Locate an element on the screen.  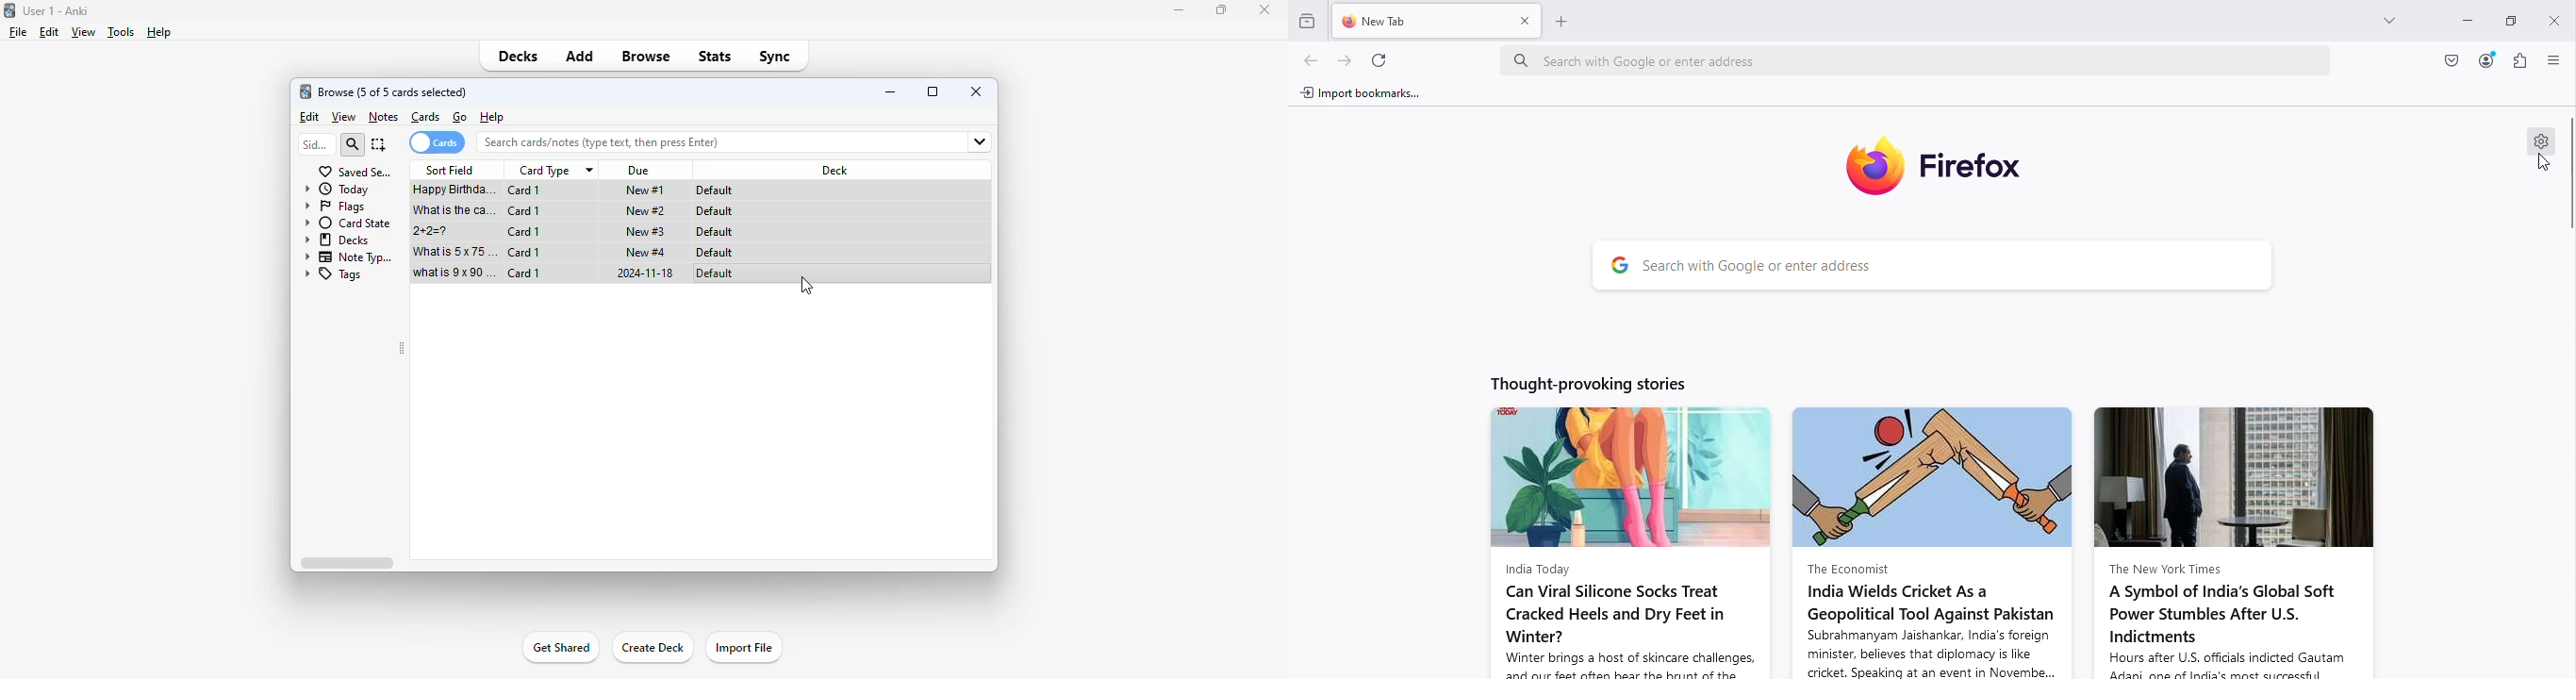
google logo is located at coordinates (1621, 266).